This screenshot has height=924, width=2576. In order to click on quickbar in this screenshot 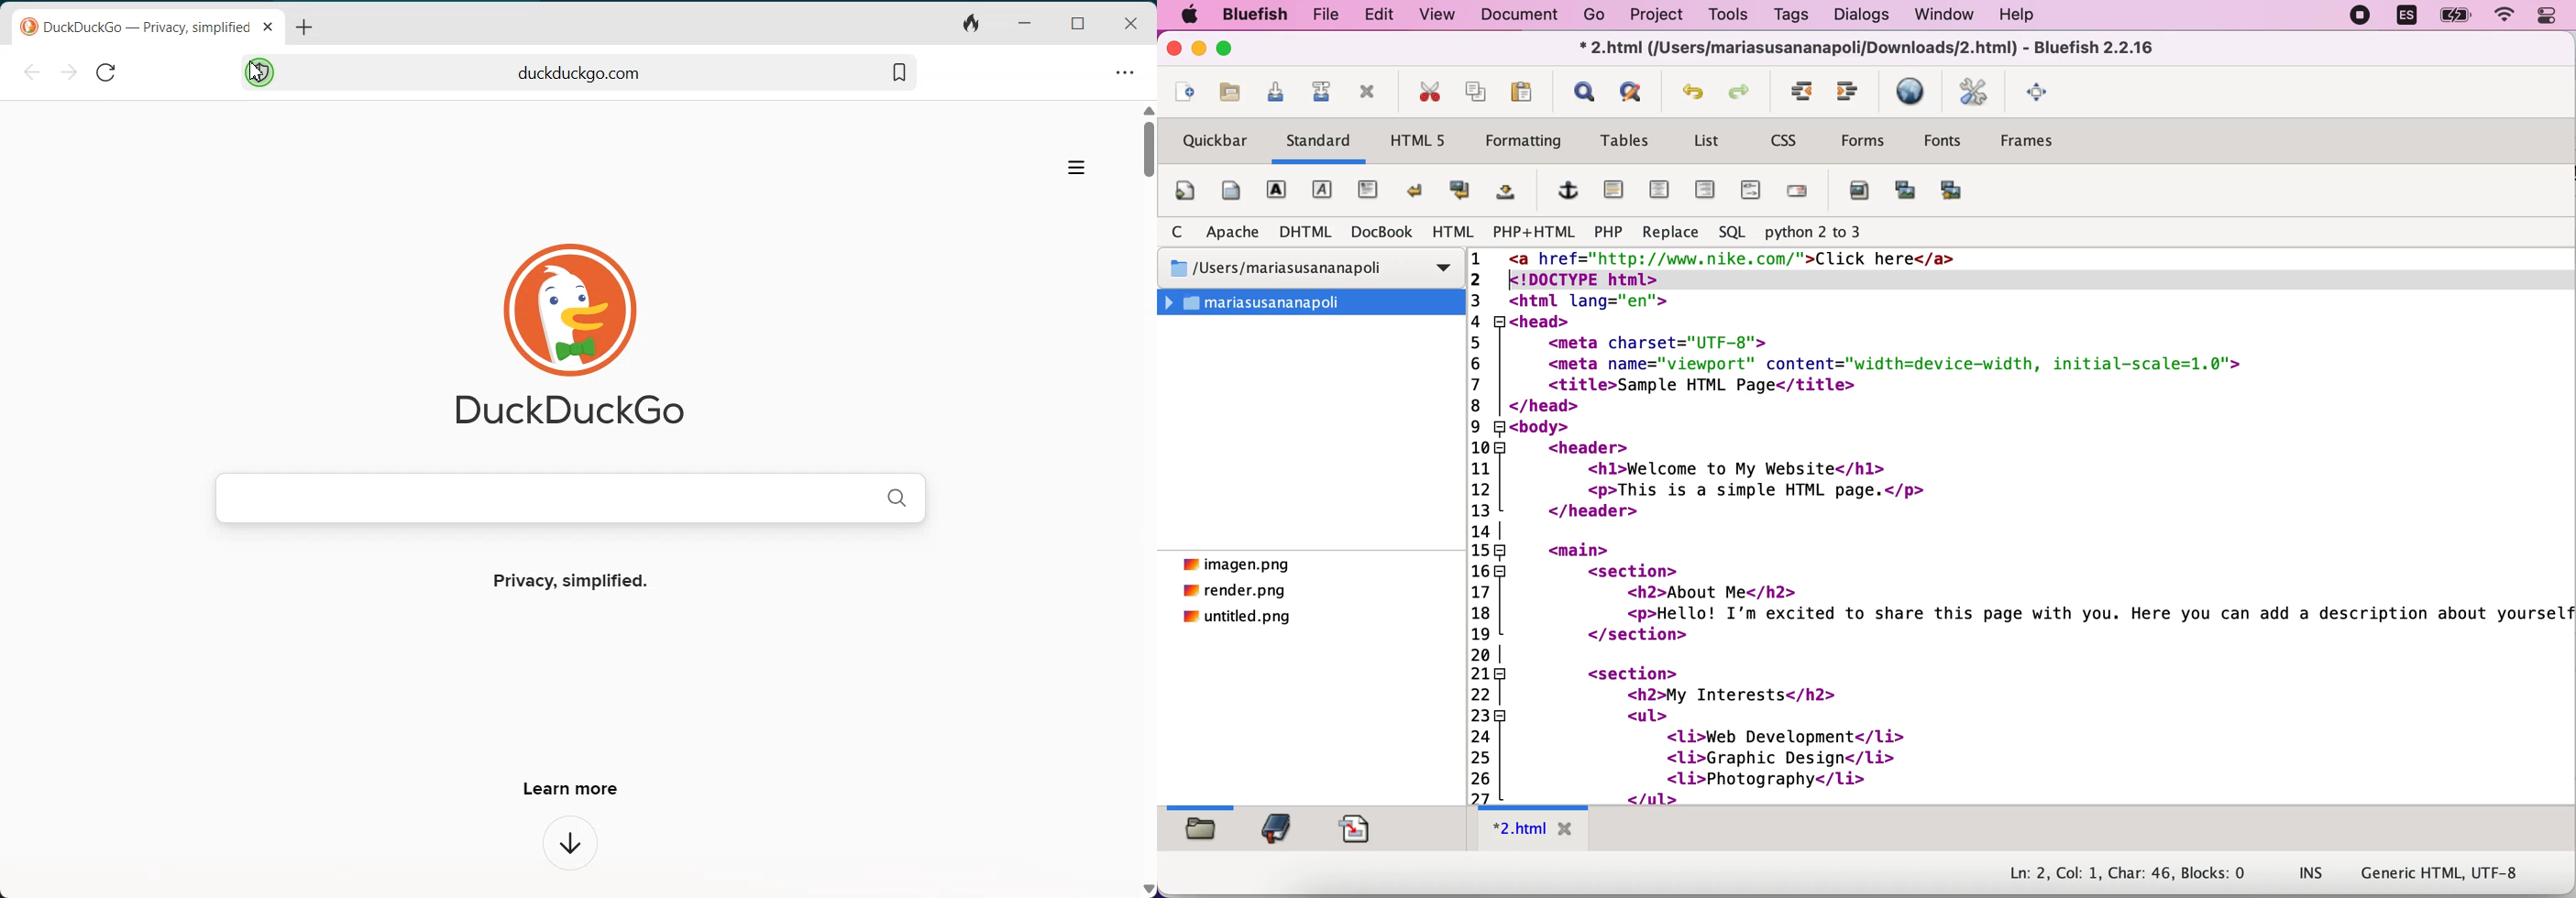, I will do `click(1214, 140)`.